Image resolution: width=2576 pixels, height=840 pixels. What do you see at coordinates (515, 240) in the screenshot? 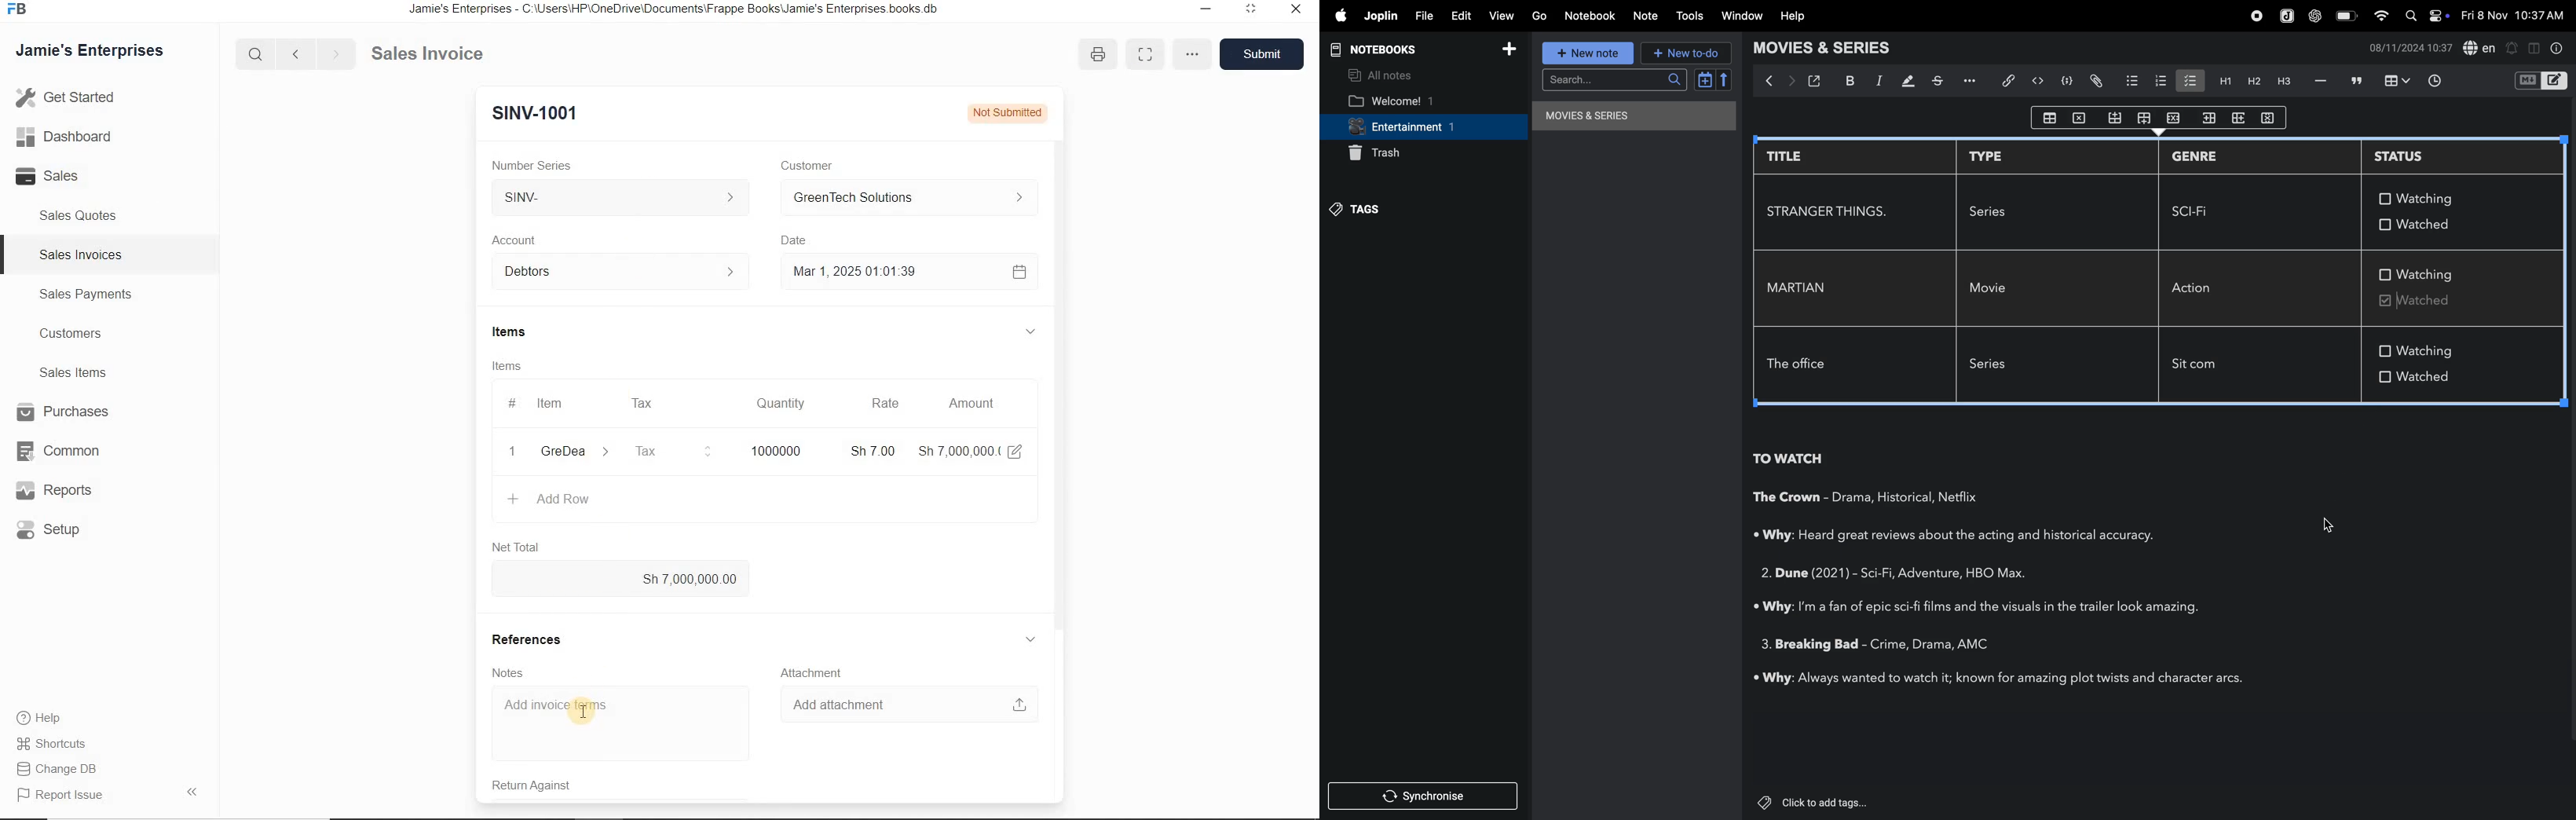
I see `Account` at bounding box center [515, 240].